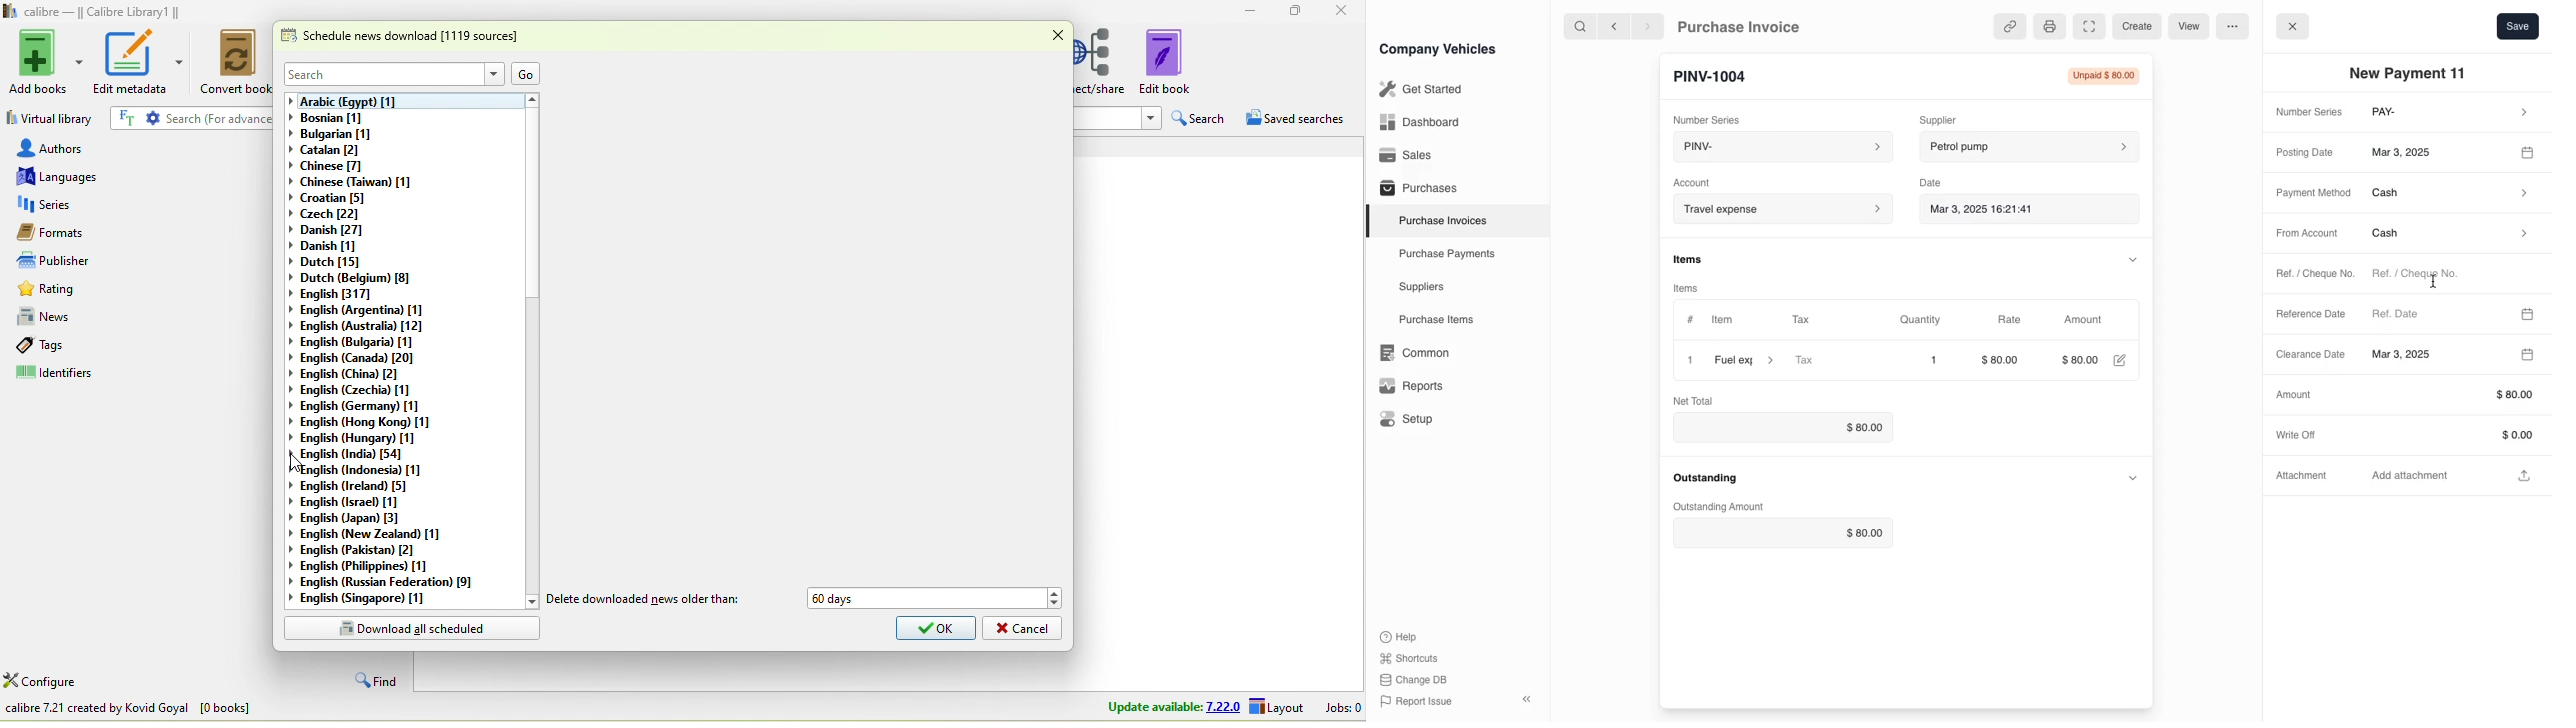 The width and height of the screenshot is (2576, 728). Describe the element at coordinates (367, 422) in the screenshot. I see `english (hong kong)[1]` at that location.